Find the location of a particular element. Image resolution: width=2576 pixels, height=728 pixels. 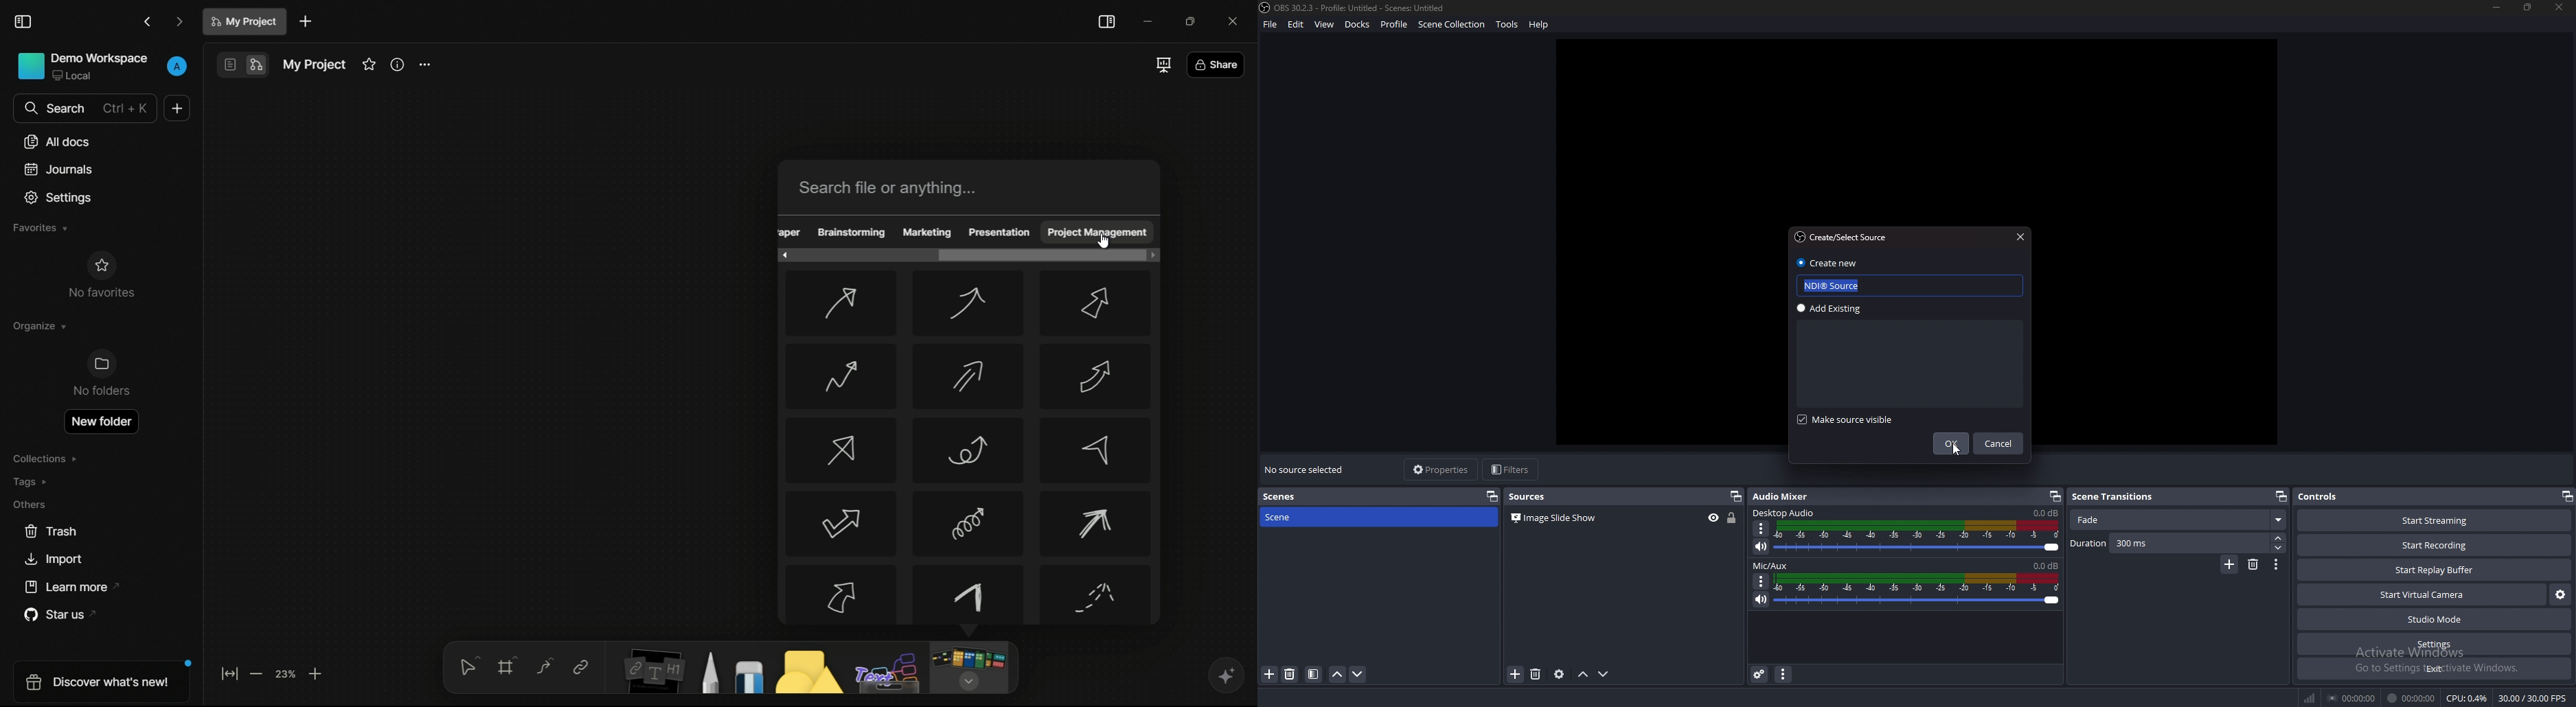

volume adjust is located at coordinates (1918, 590).